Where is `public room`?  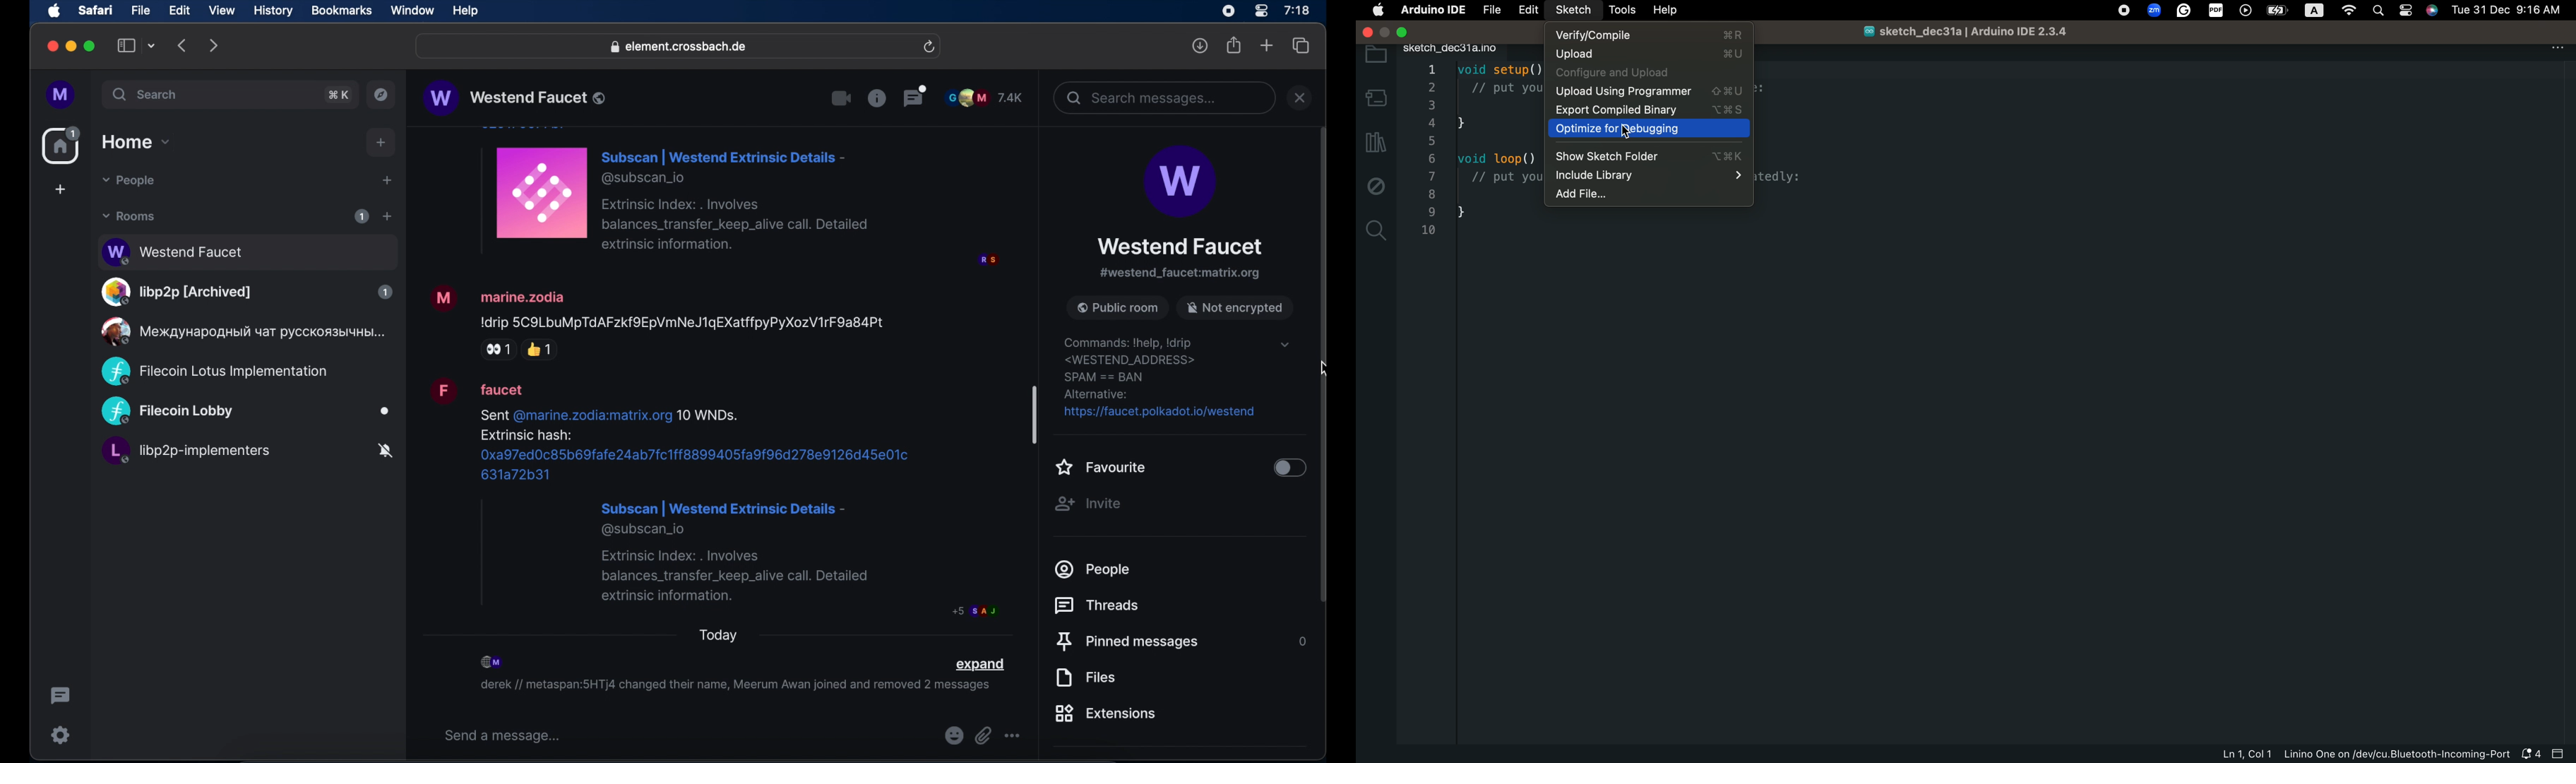
public room is located at coordinates (246, 250).